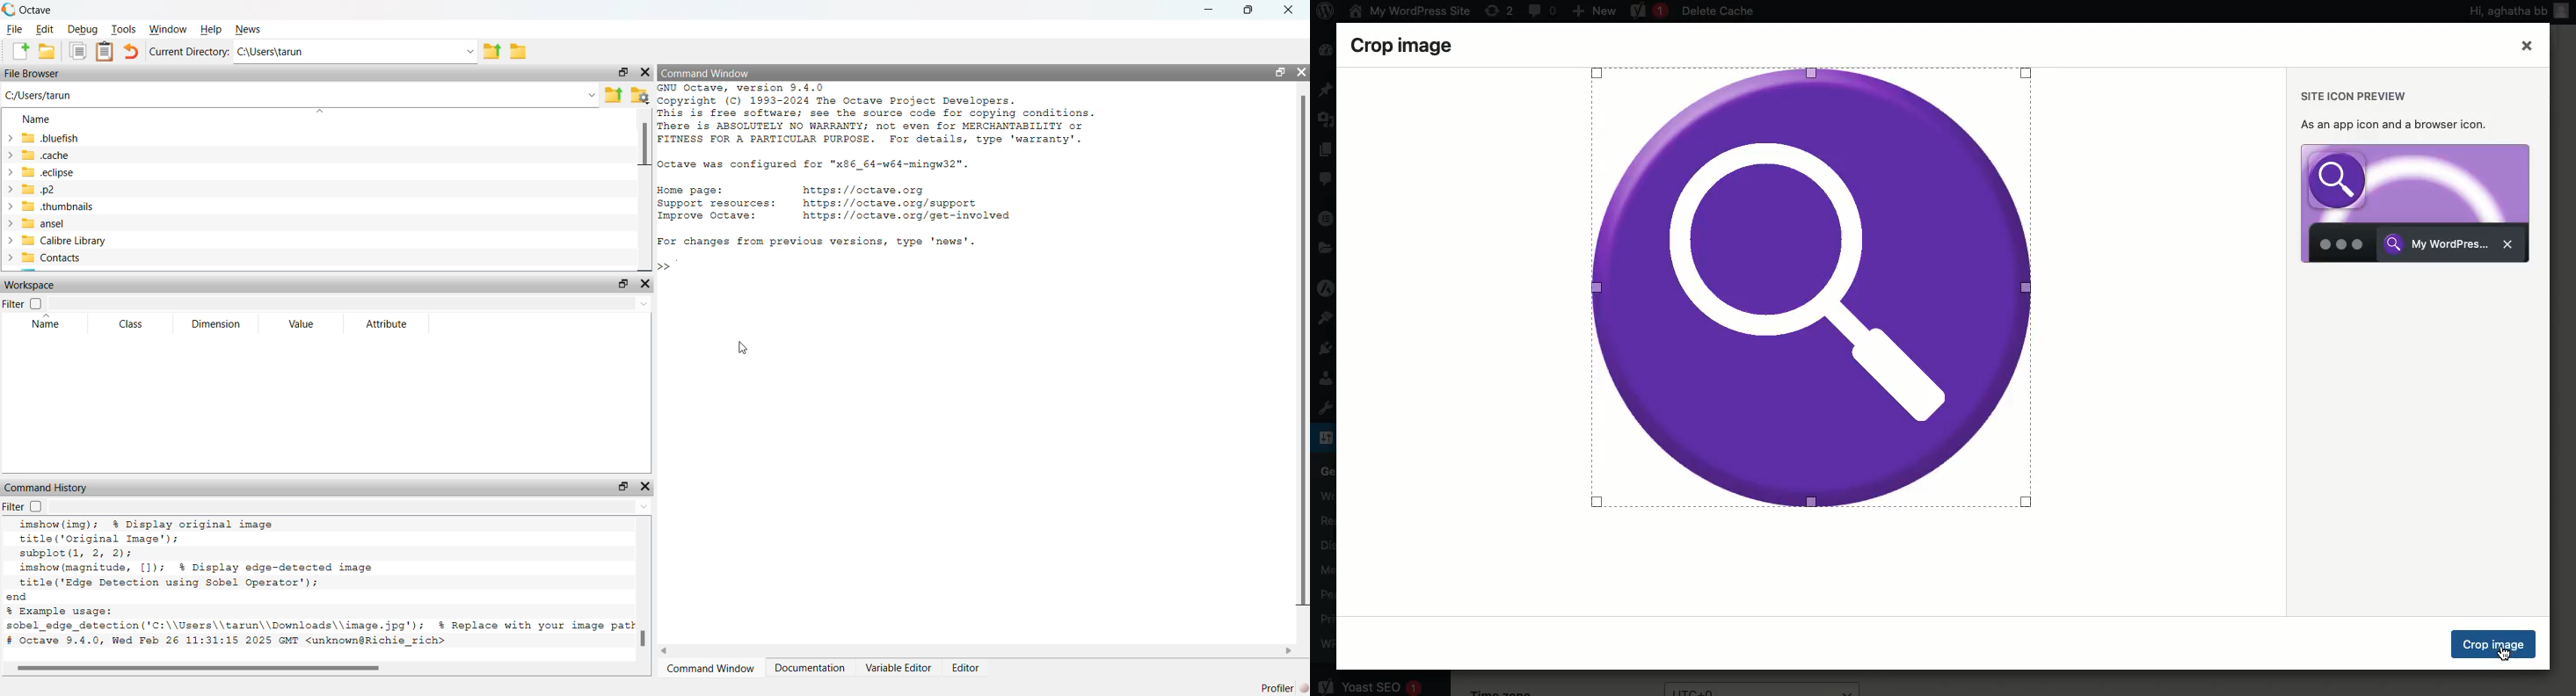 The width and height of the screenshot is (2576, 700). What do you see at coordinates (20, 51) in the screenshot?
I see `create new` at bounding box center [20, 51].